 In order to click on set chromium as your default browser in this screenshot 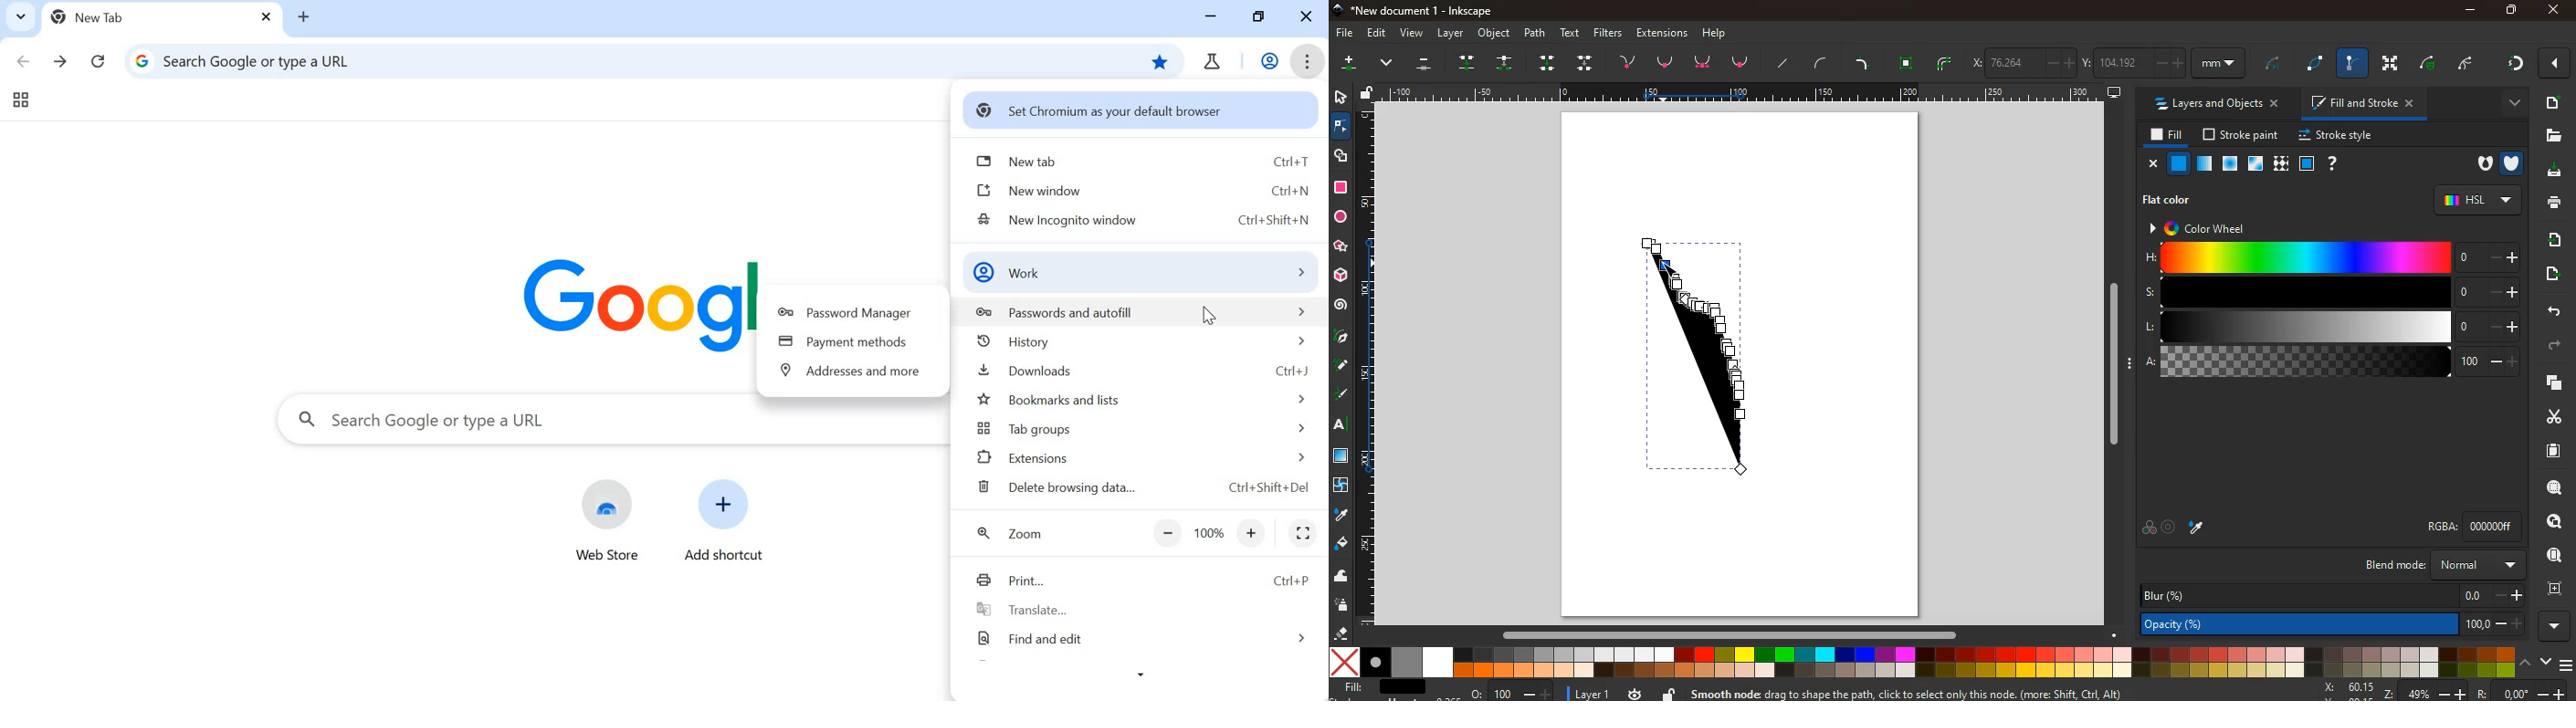, I will do `click(1121, 112)`.